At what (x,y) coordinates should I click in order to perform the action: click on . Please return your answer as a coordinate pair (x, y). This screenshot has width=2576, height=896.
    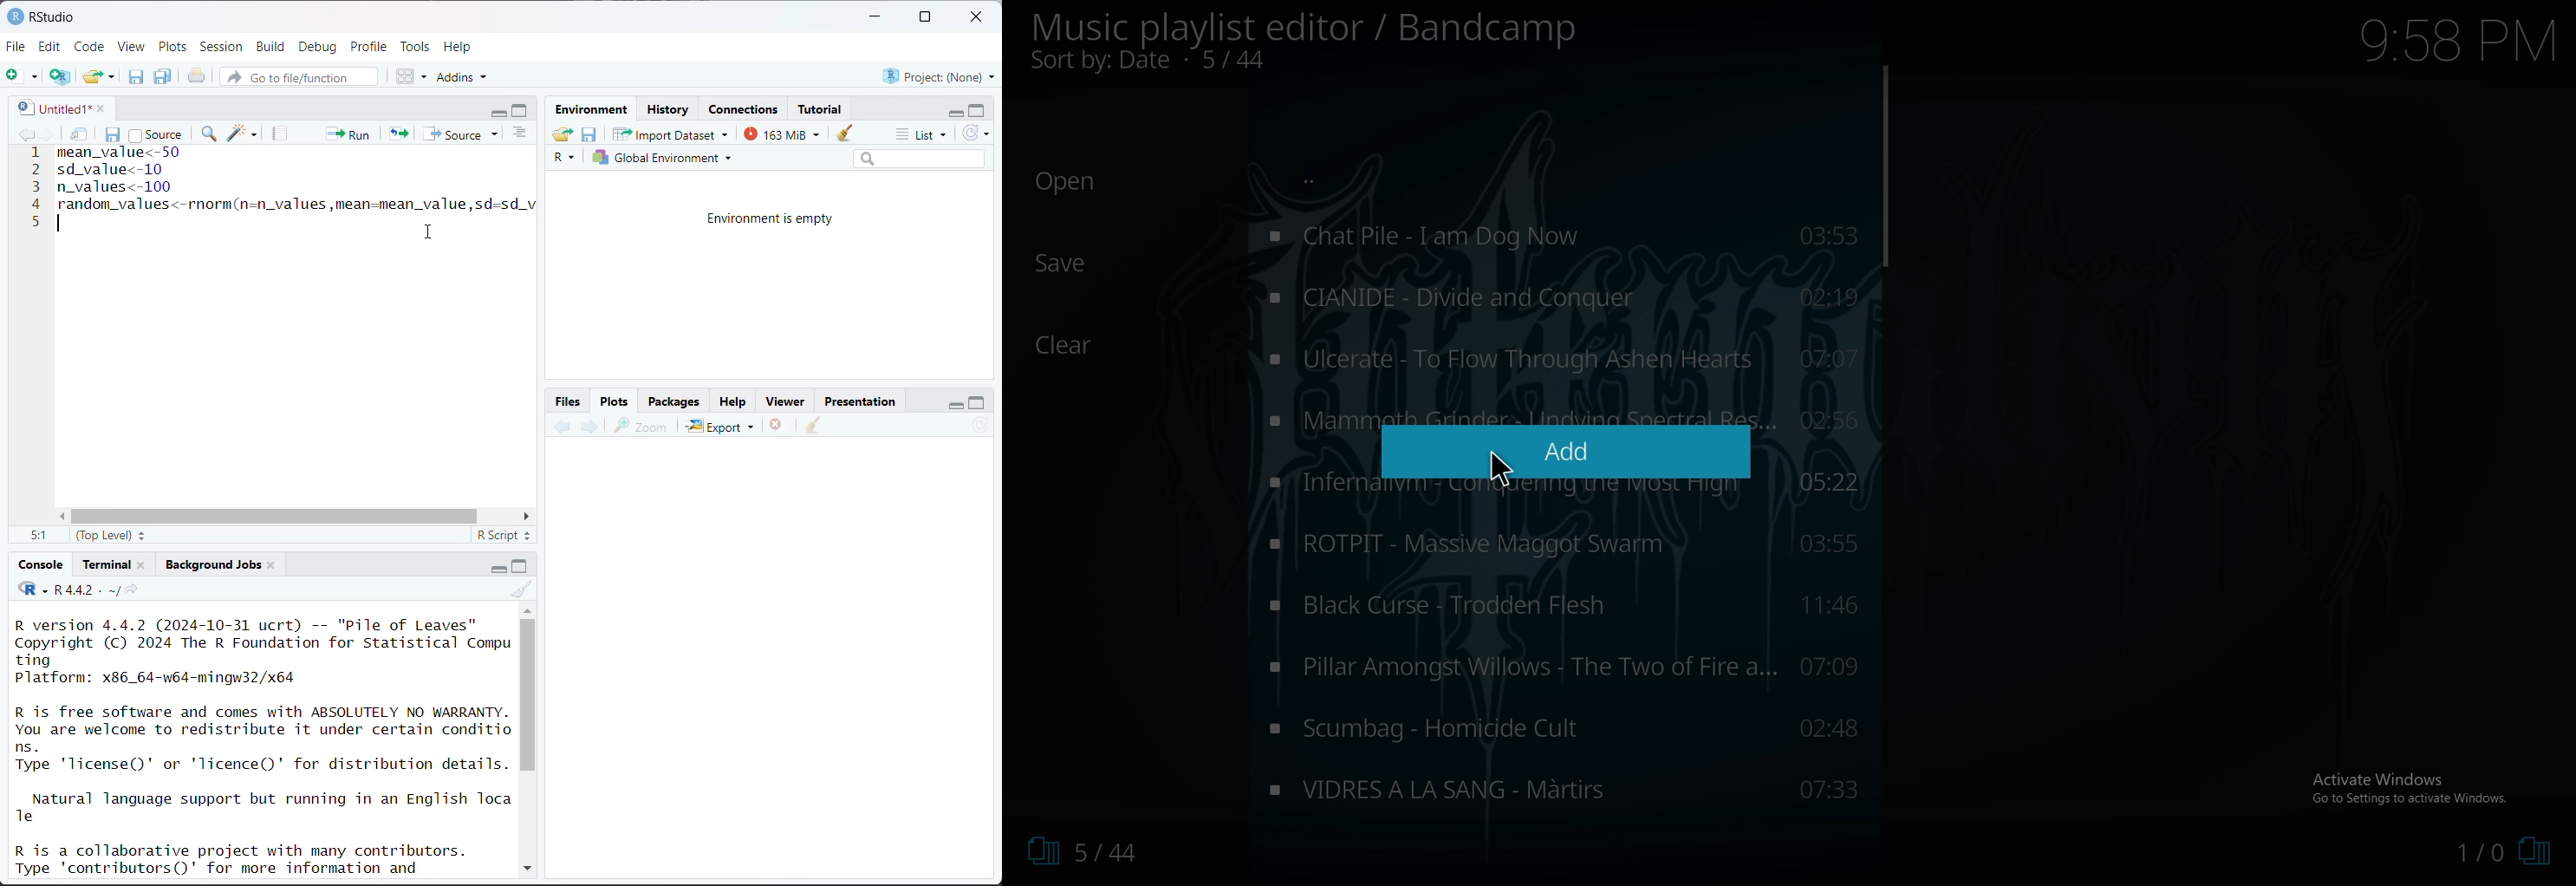
    Looking at the image, I should click on (569, 401).